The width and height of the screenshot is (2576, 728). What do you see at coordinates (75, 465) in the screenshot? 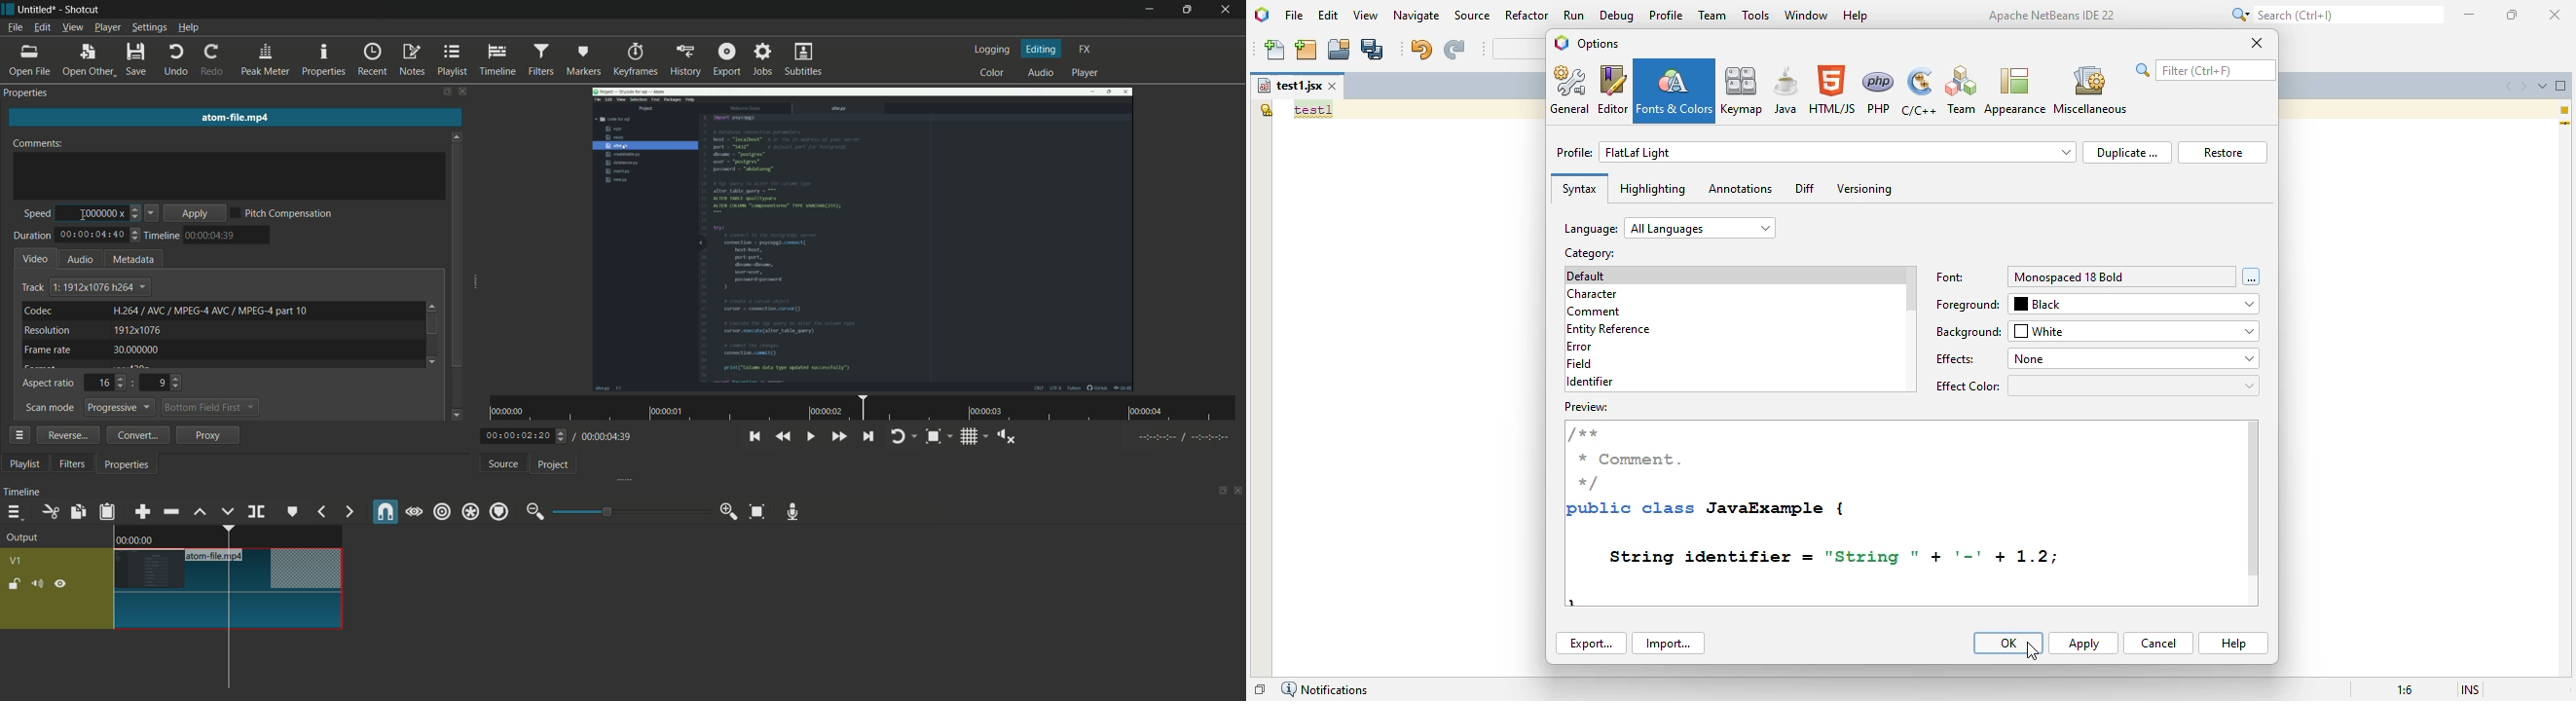
I see `filters` at bounding box center [75, 465].